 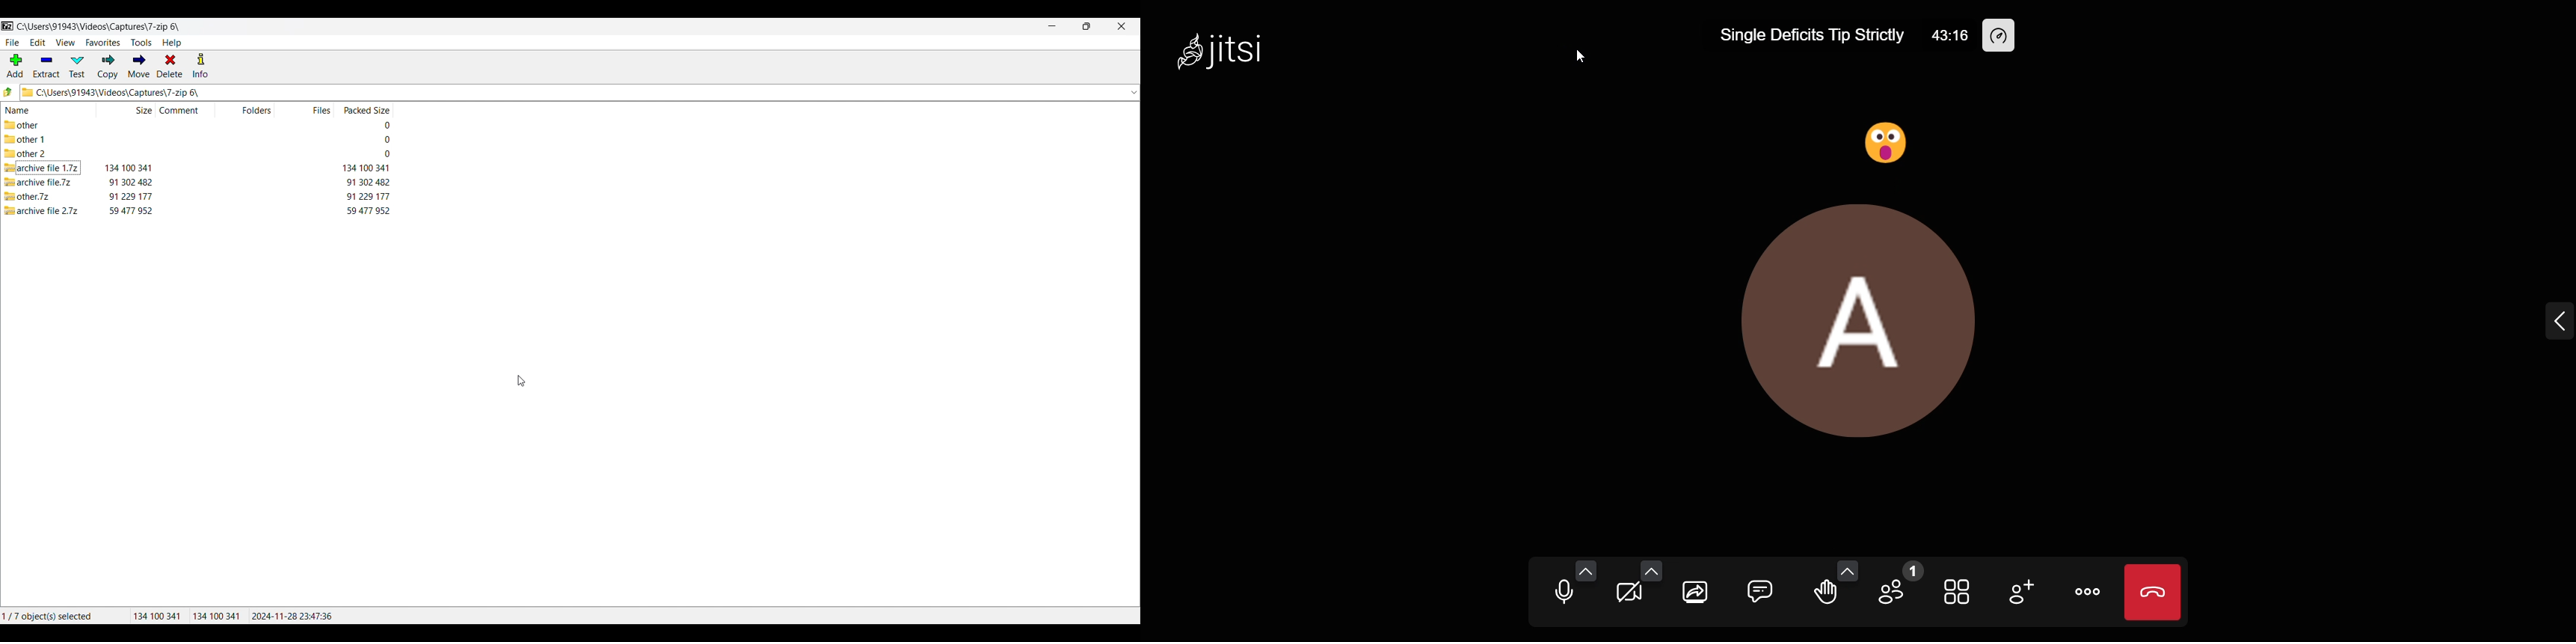 What do you see at coordinates (1087, 26) in the screenshot?
I see `Resize` at bounding box center [1087, 26].